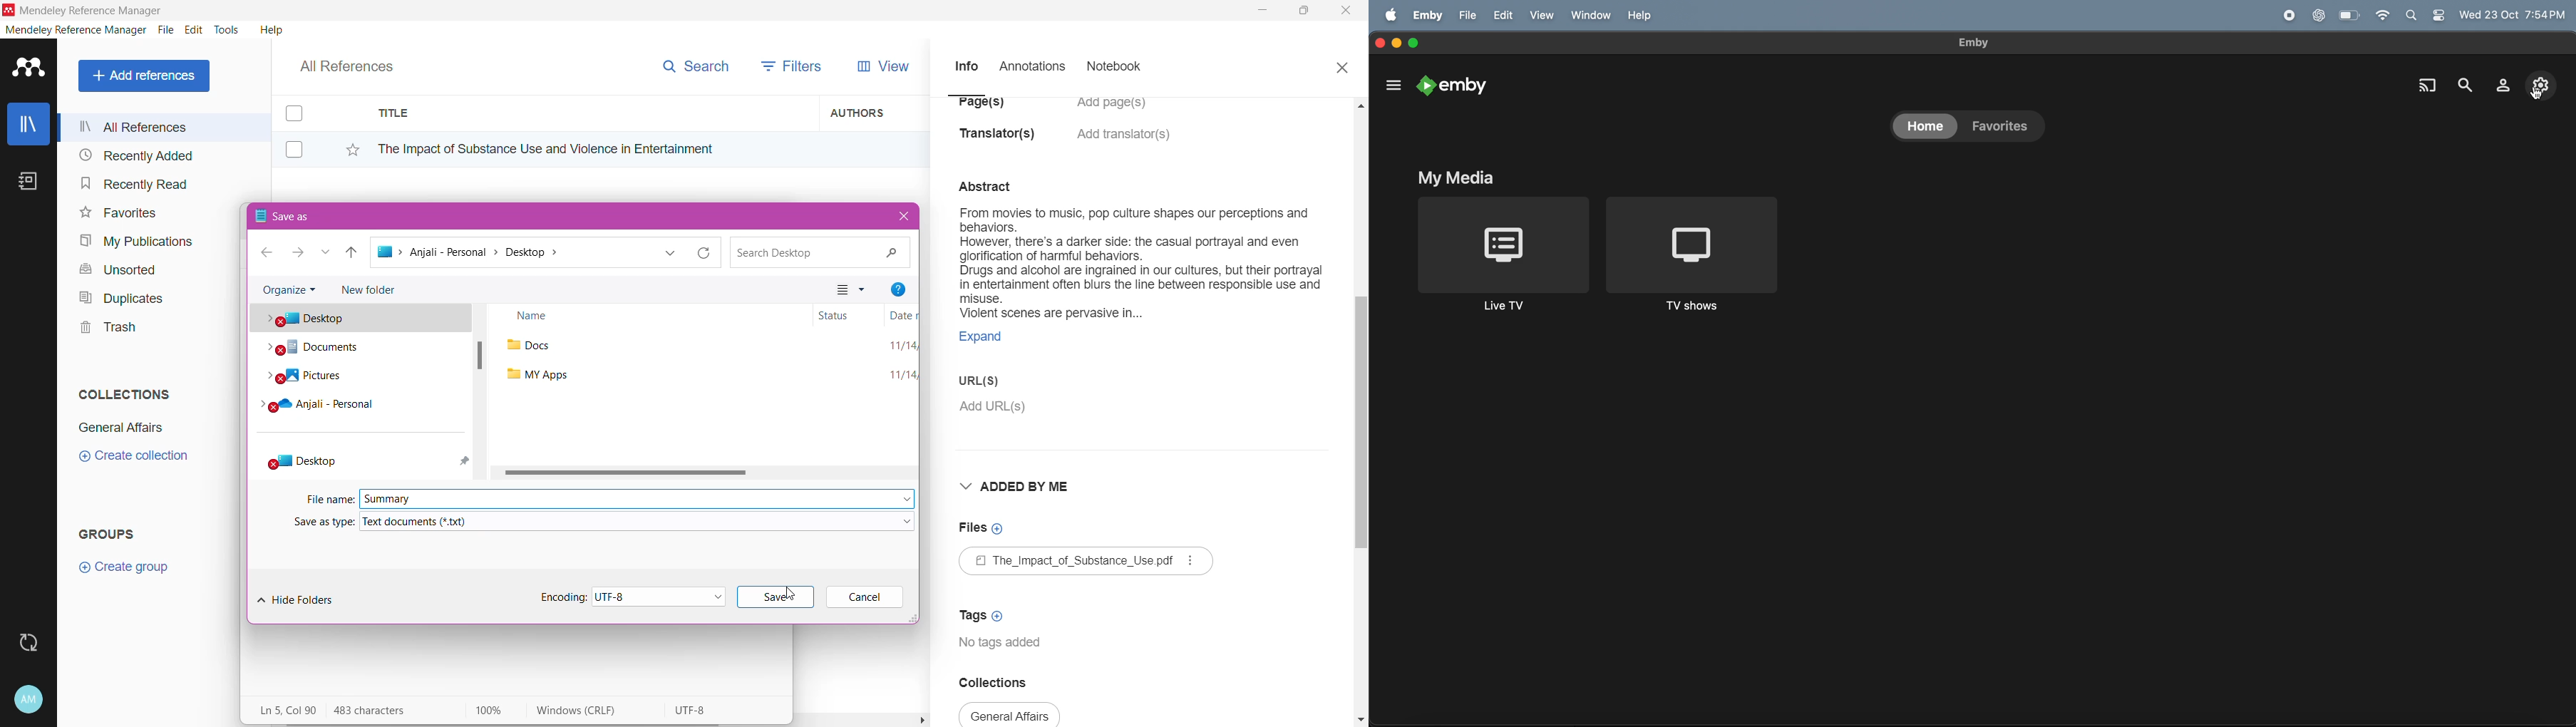 The width and height of the screenshot is (2576, 728). I want to click on Authors, so click(875, 112).